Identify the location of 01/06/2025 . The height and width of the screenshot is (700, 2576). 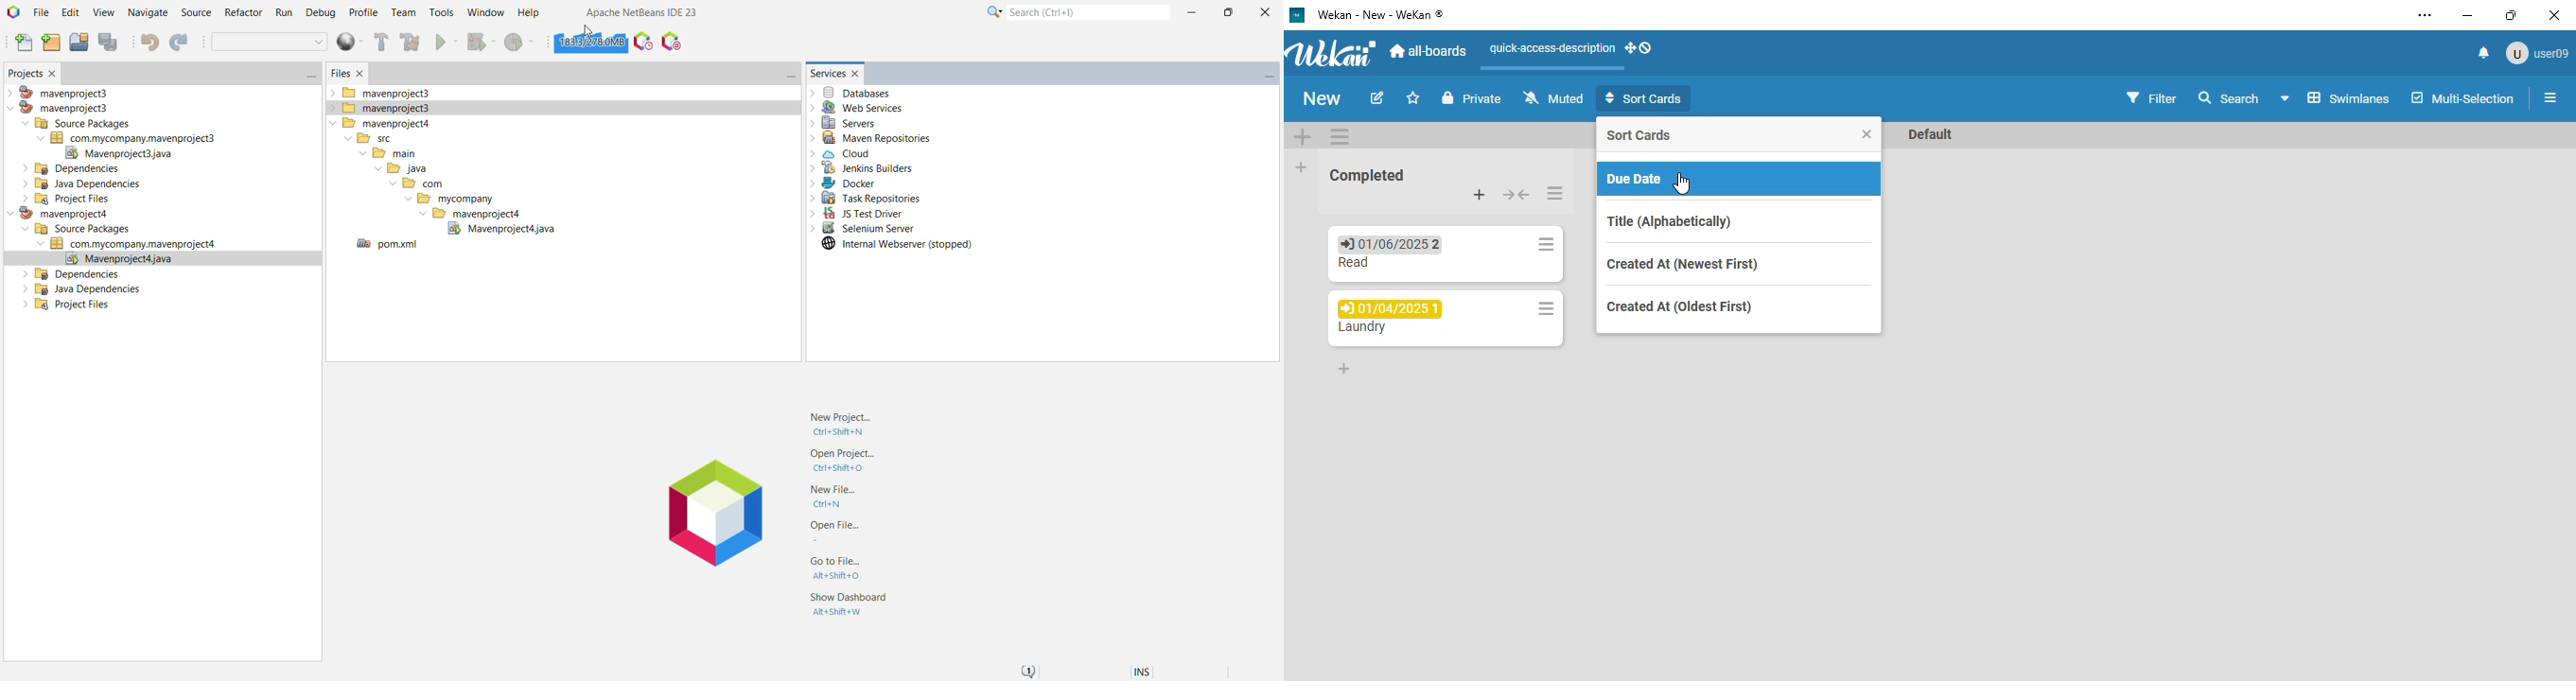
(1387, 243).